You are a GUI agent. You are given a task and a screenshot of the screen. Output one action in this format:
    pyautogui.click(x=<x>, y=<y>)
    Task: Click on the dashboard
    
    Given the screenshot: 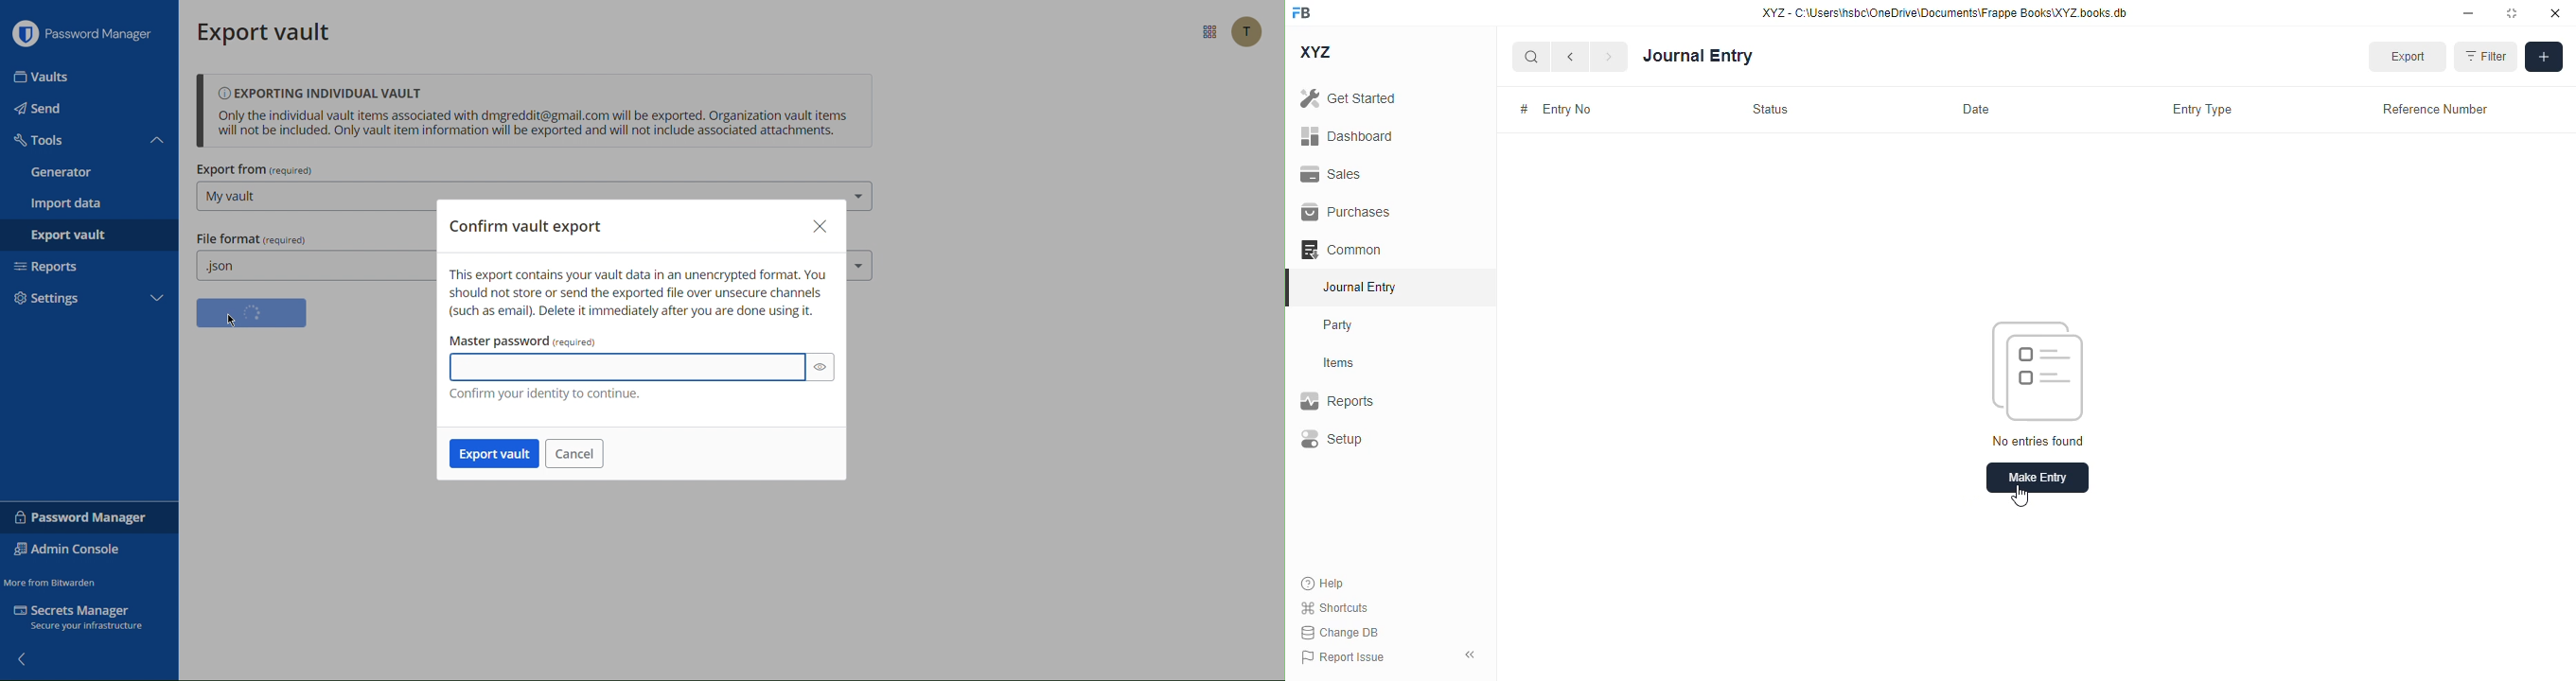 What is the action you would take?
    pyautogui.click(x=1347, y=135)
    